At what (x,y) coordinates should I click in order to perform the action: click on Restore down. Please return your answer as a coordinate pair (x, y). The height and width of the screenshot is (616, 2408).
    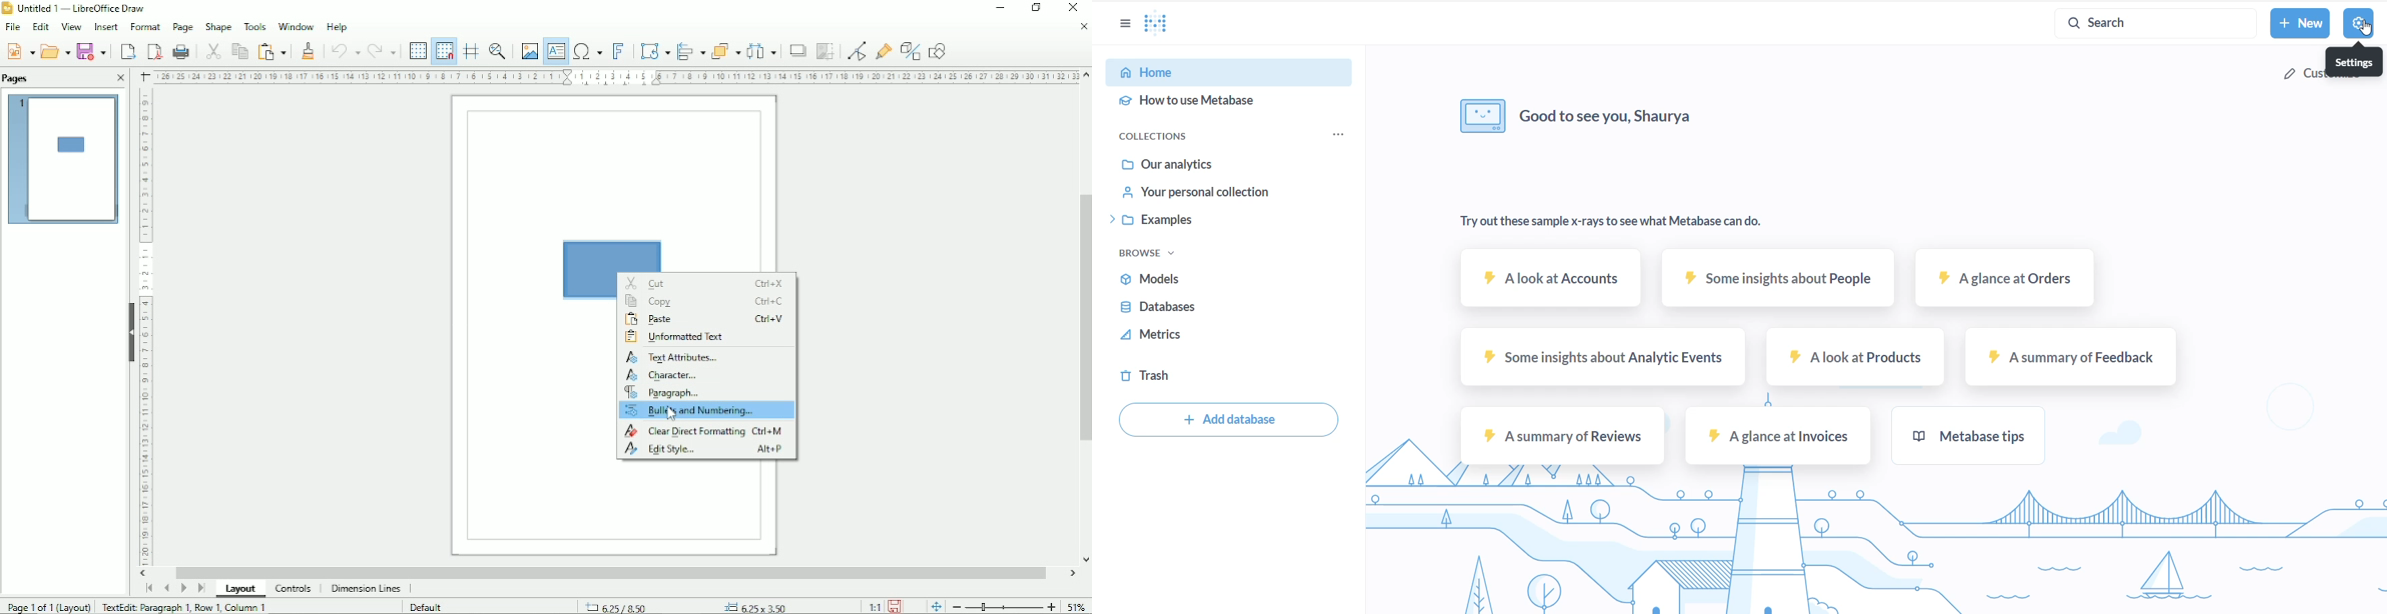
    Looking at the image, I should click on (1037, 8).